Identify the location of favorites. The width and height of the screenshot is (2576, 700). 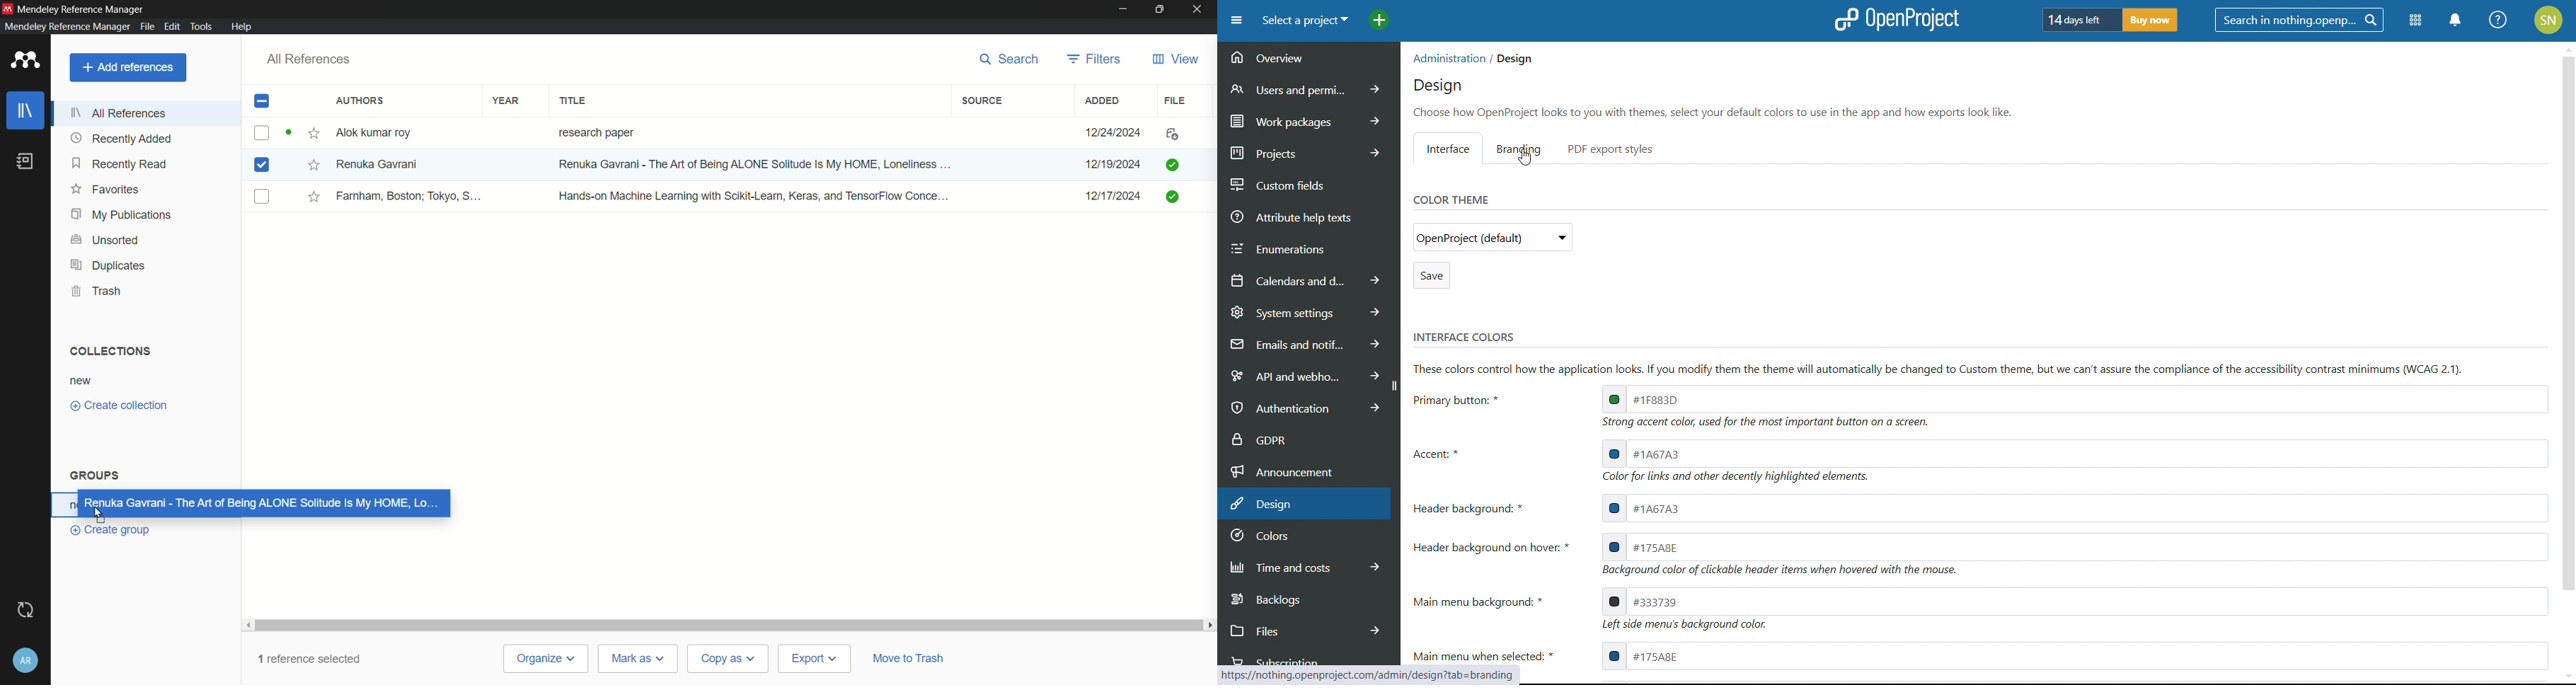
(106, 190).